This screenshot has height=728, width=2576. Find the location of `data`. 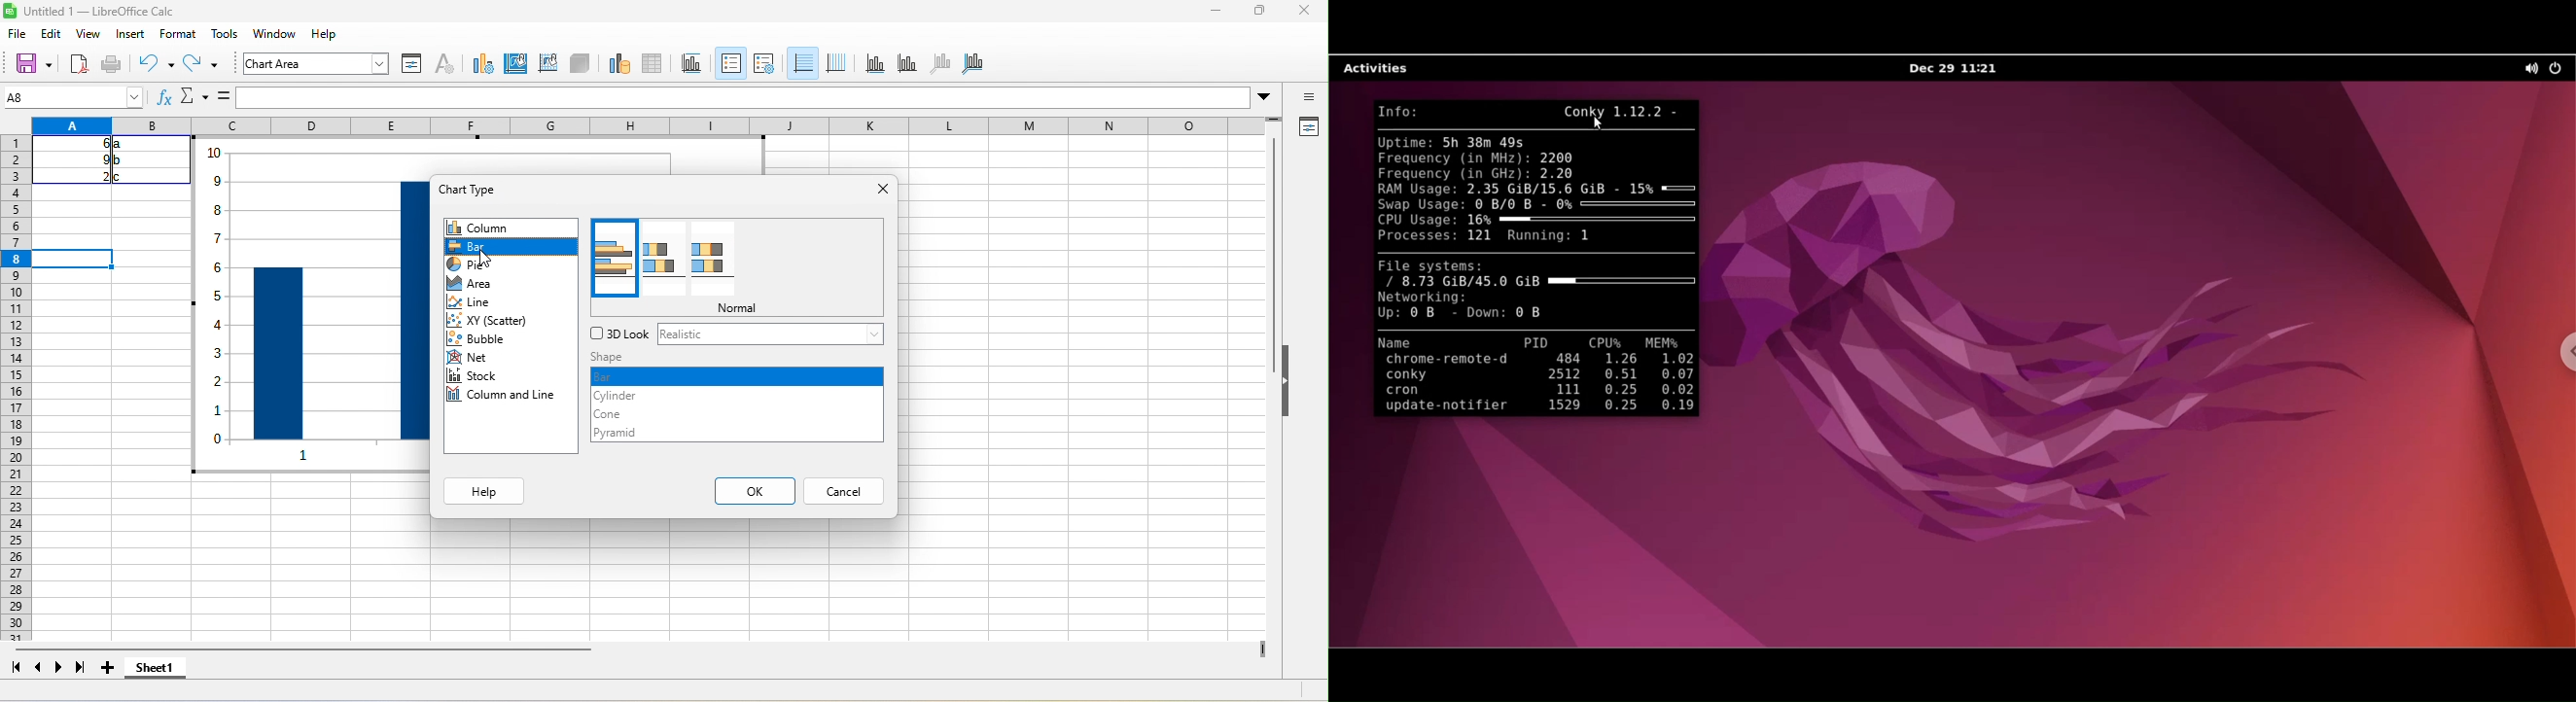

data is located at coordinates (314, 33).